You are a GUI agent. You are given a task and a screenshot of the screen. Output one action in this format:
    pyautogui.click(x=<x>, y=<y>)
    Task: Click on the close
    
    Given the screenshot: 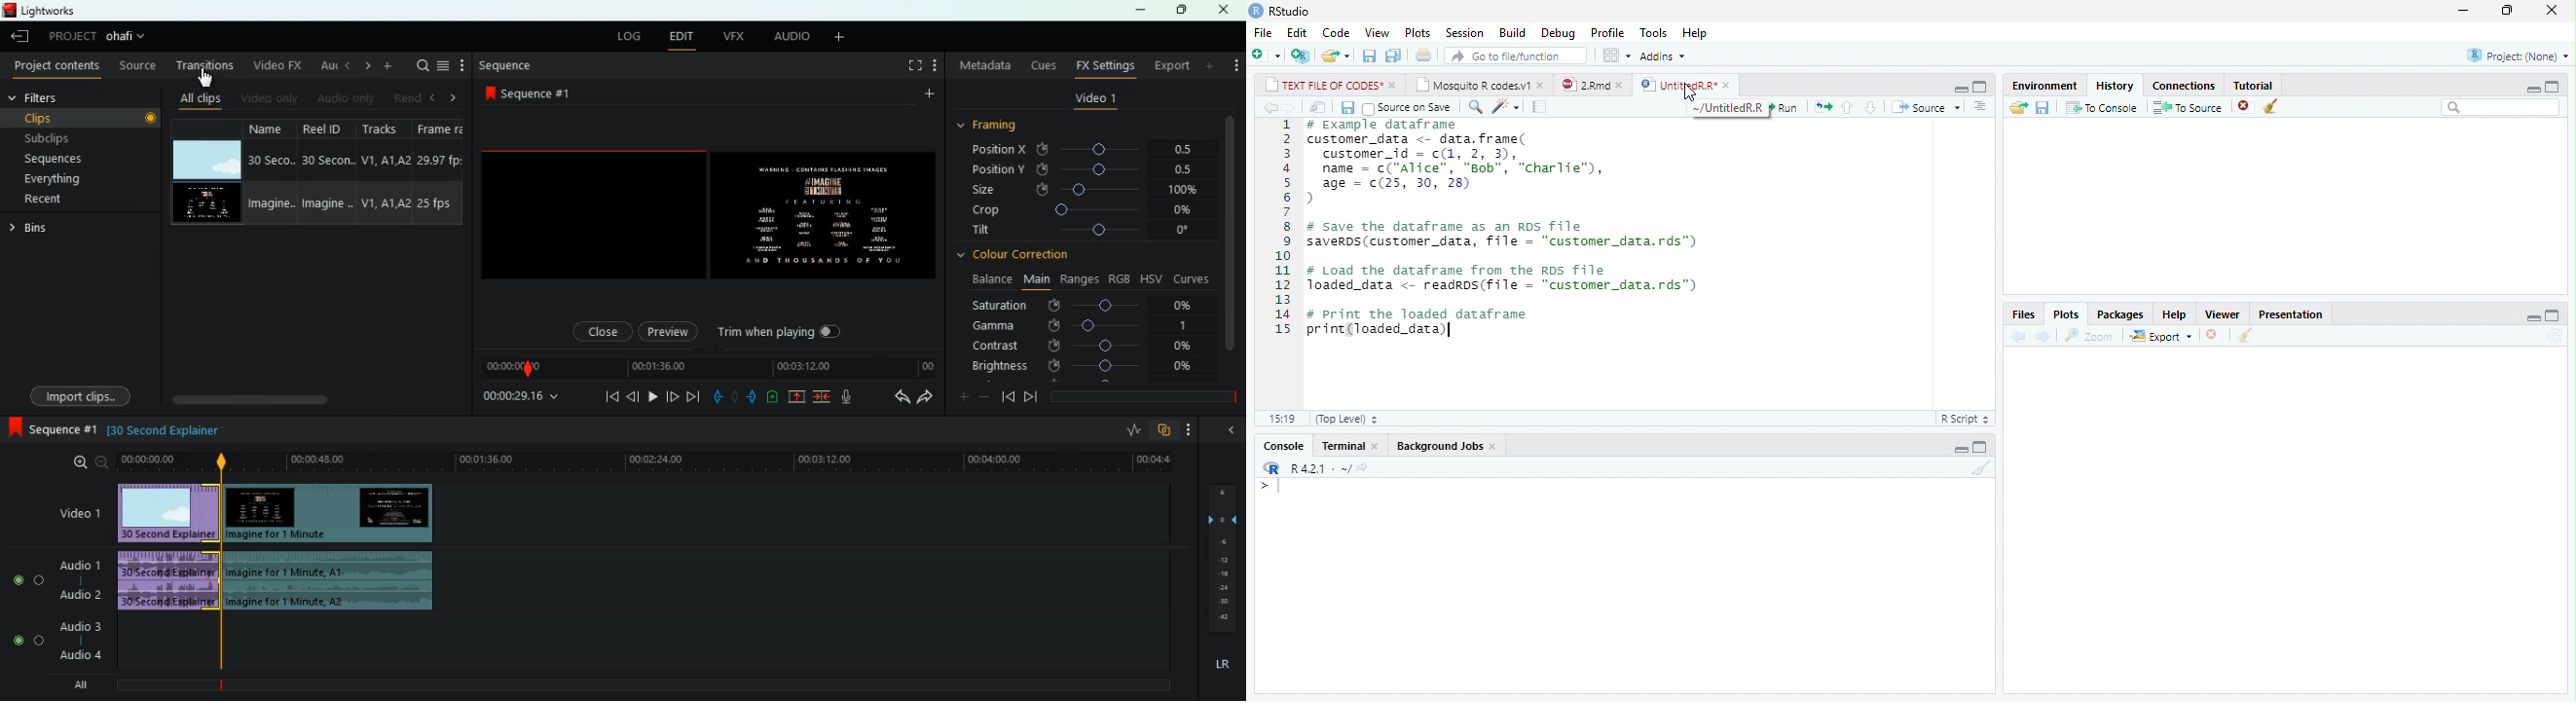 What is the action you would take?
    pyautogui.click(x=1377, y=447)
    